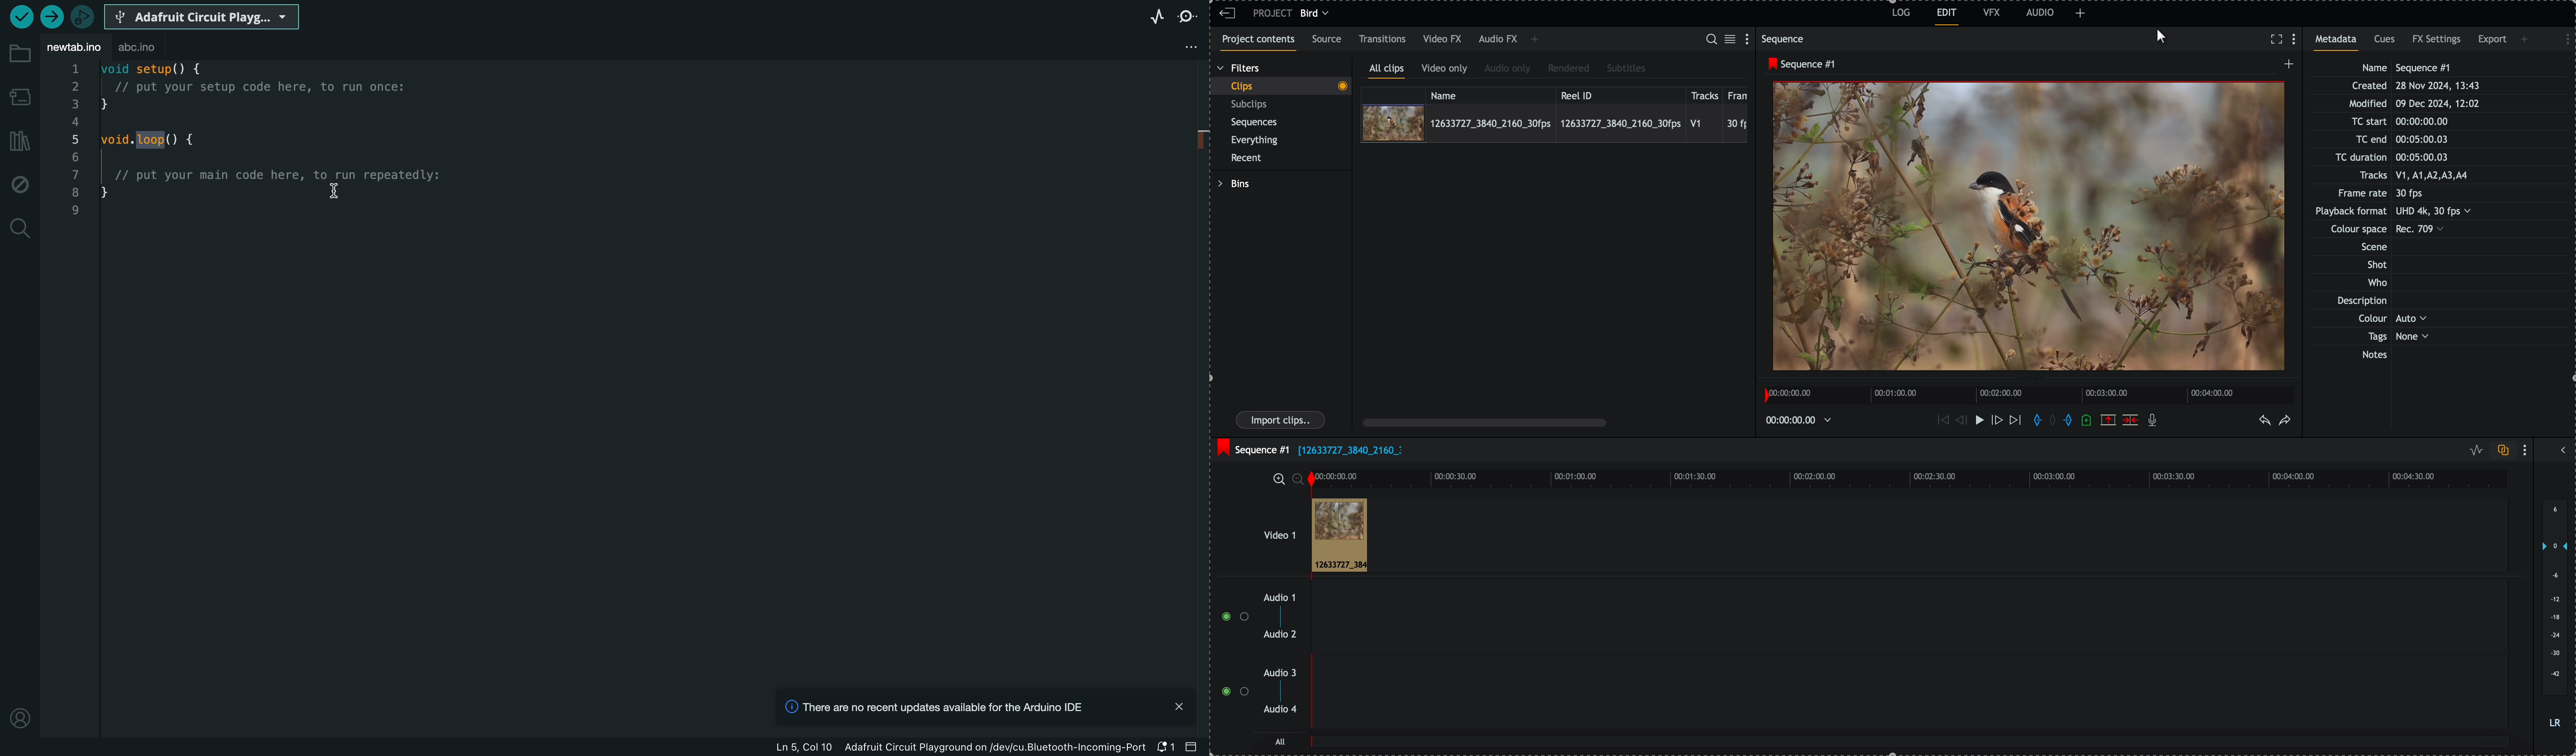 Image resolution: width=2576 pixels, height=756 pixels. Describe the element at coordinates (2108, 420) in the screenshot. I see `remove the marked section` at that location.